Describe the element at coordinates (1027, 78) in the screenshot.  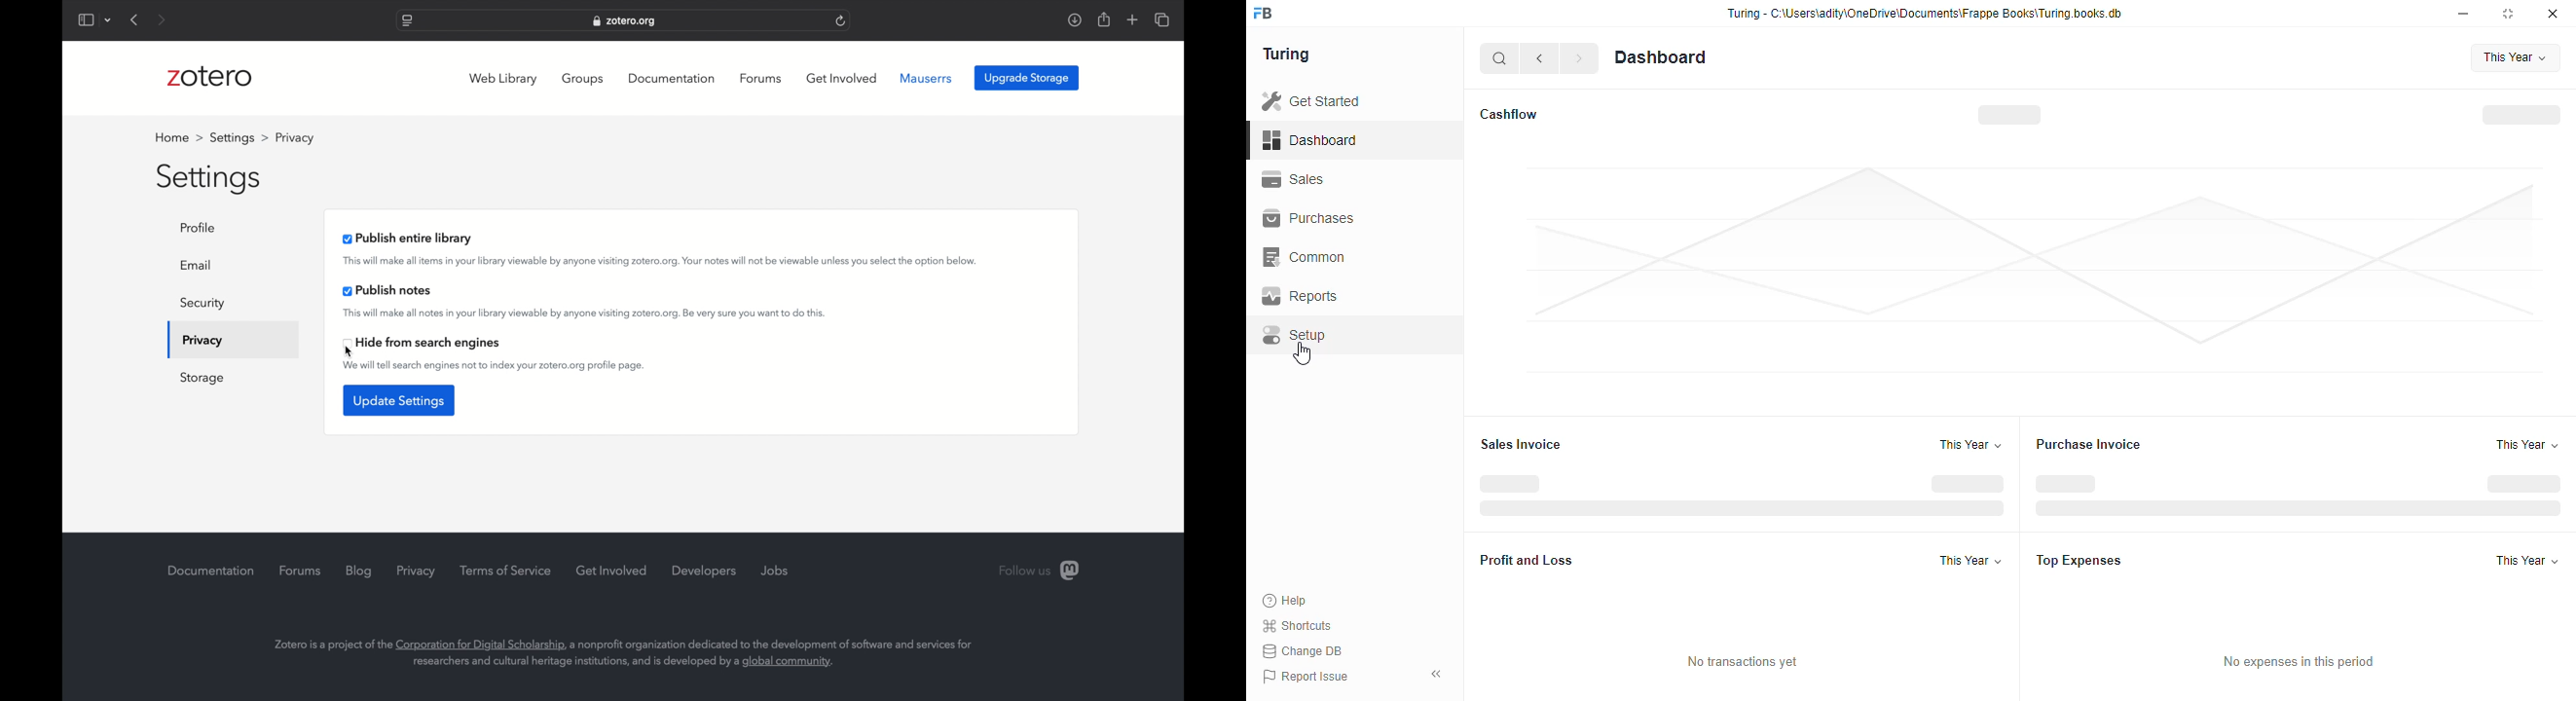
I see `upgrade  storage` at that location.